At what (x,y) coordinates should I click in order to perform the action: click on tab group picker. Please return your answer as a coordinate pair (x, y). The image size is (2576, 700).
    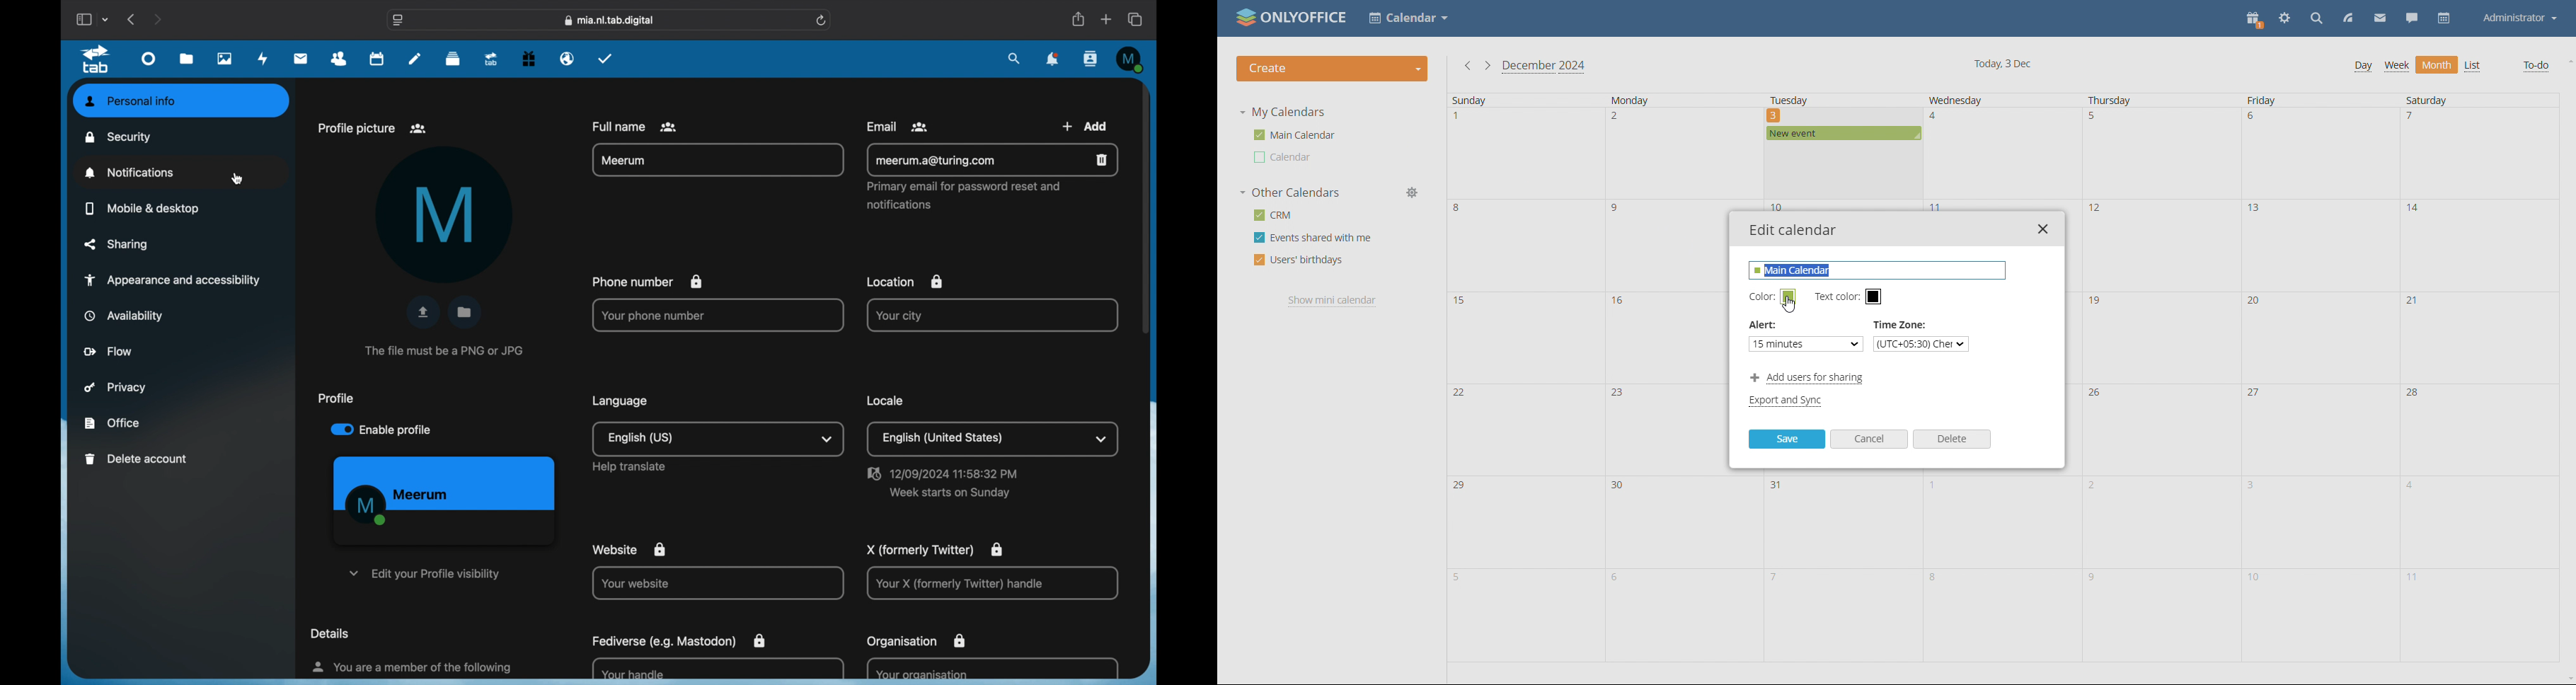
    Looking at the image, I should click on (106, 19).